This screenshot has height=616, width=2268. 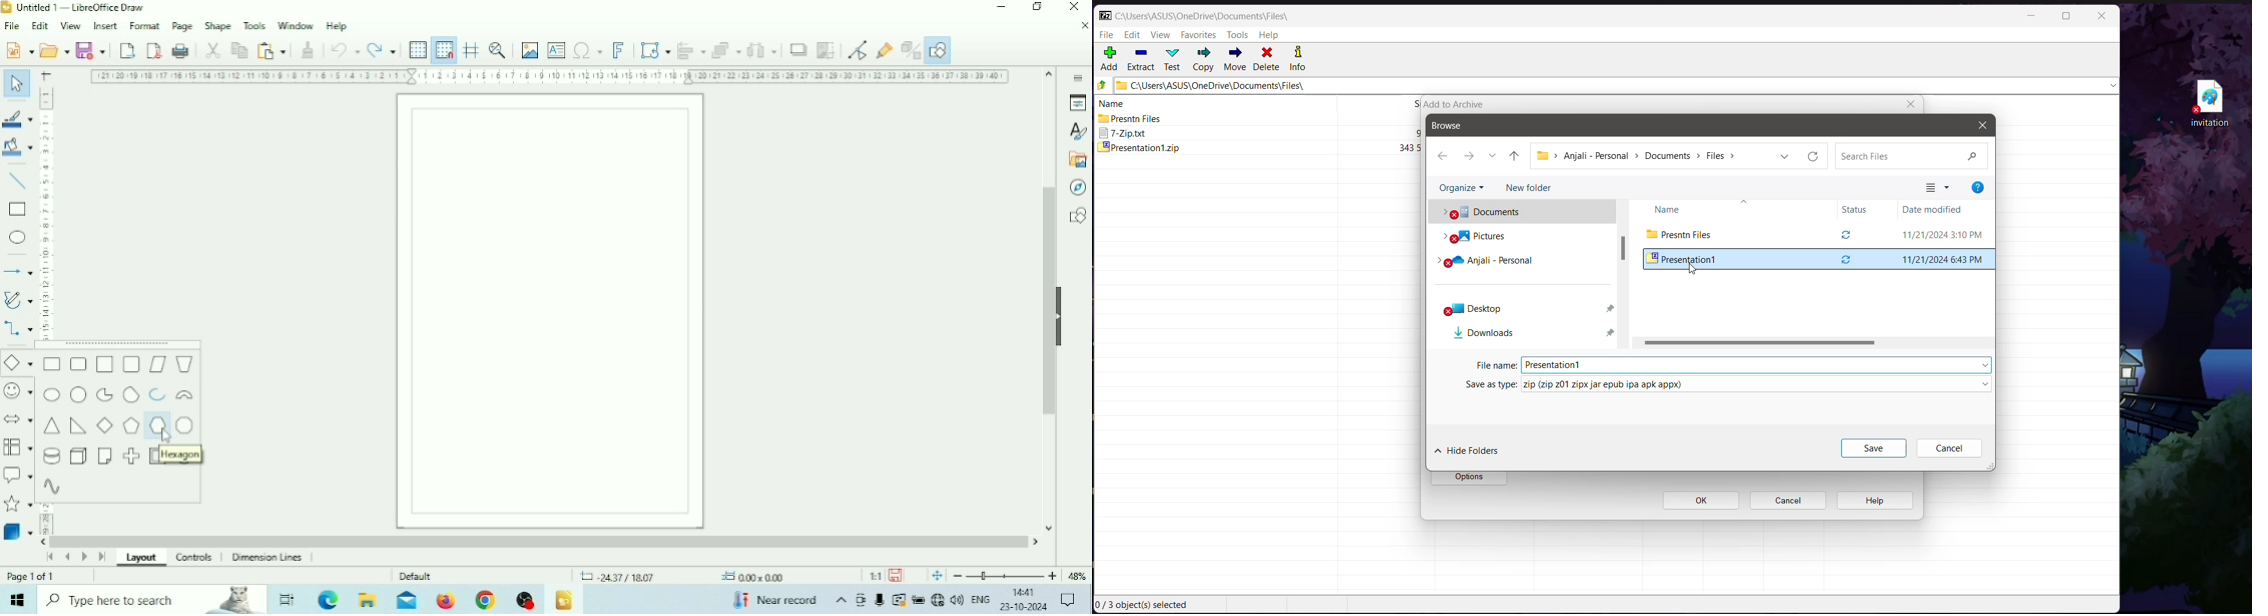 What do you see at coordinates (18, 475) in the screenshot?
I see `Callout Shapes` at bounding box center [18, 475].